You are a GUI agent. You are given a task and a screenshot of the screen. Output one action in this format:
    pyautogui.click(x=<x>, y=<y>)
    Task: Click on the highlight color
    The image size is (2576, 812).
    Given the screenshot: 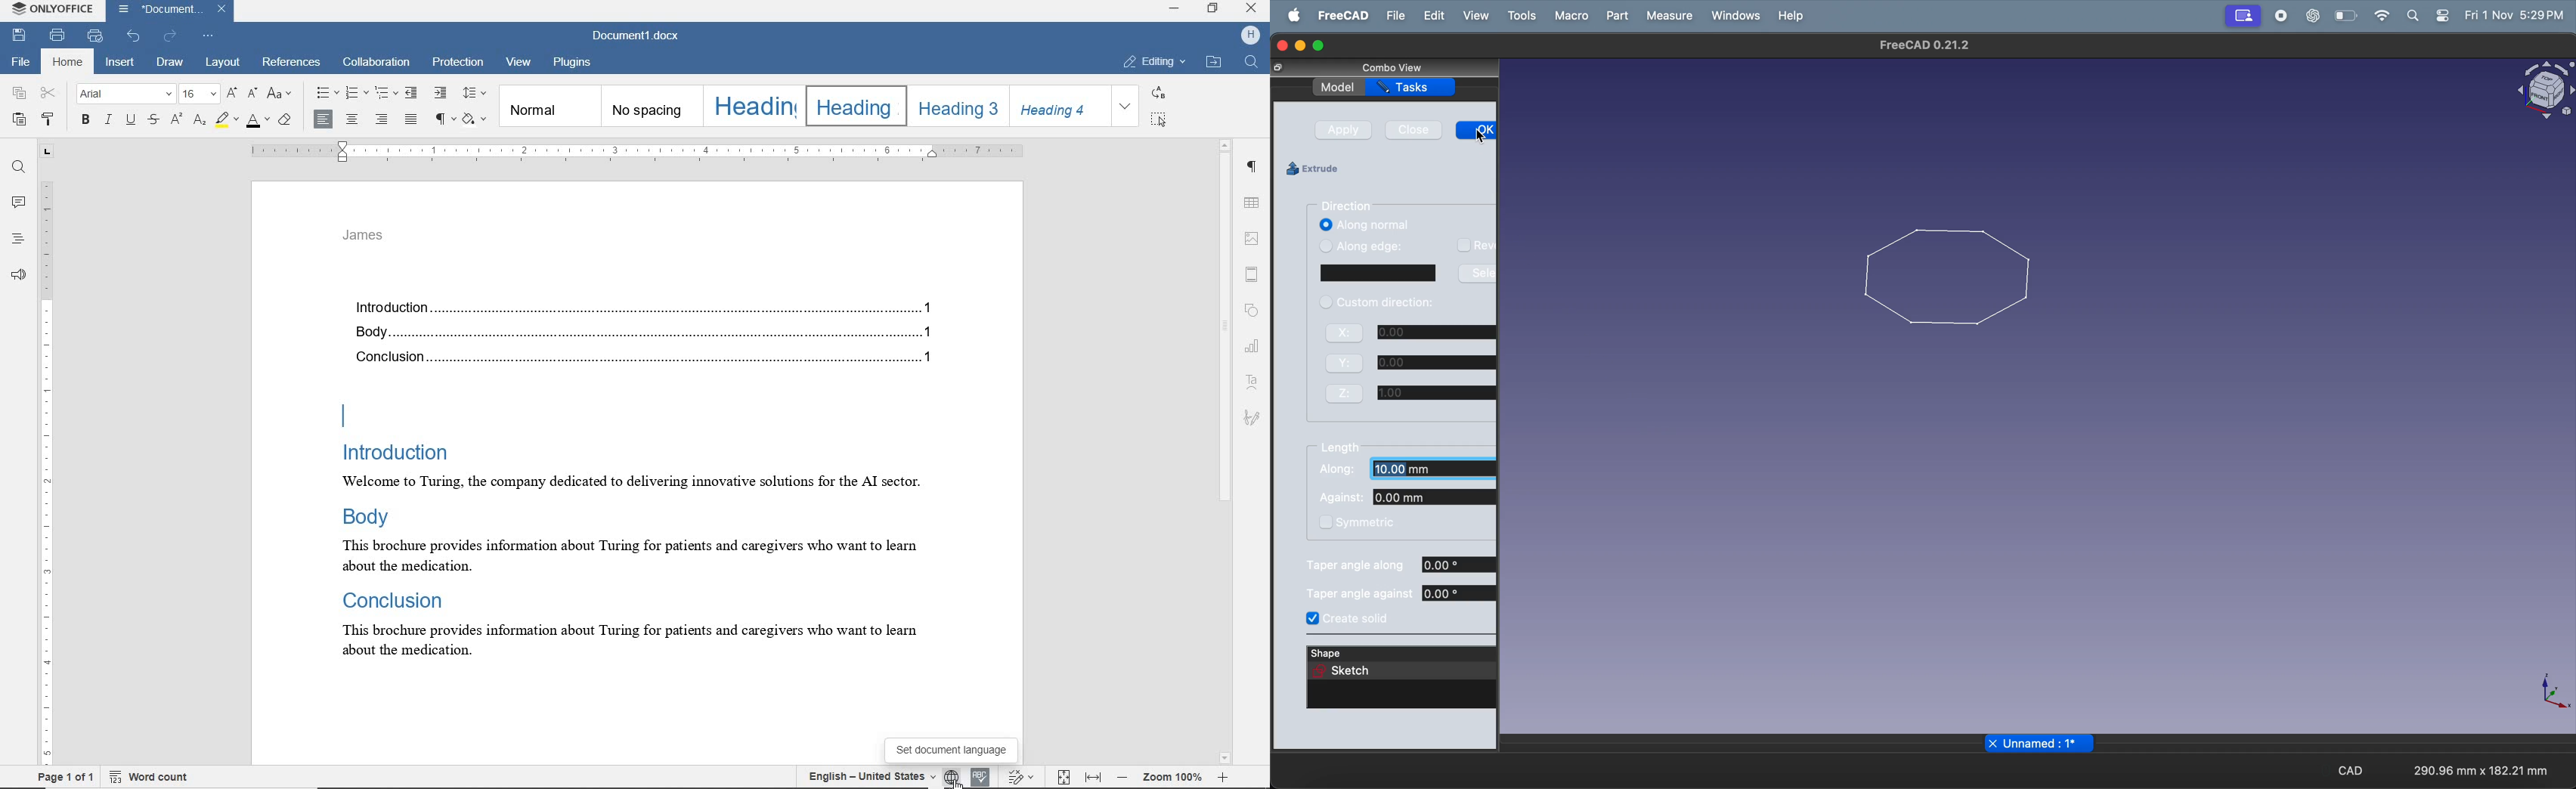 What is the action you would take?
    pyautogui.click(x=226, y=120)
    